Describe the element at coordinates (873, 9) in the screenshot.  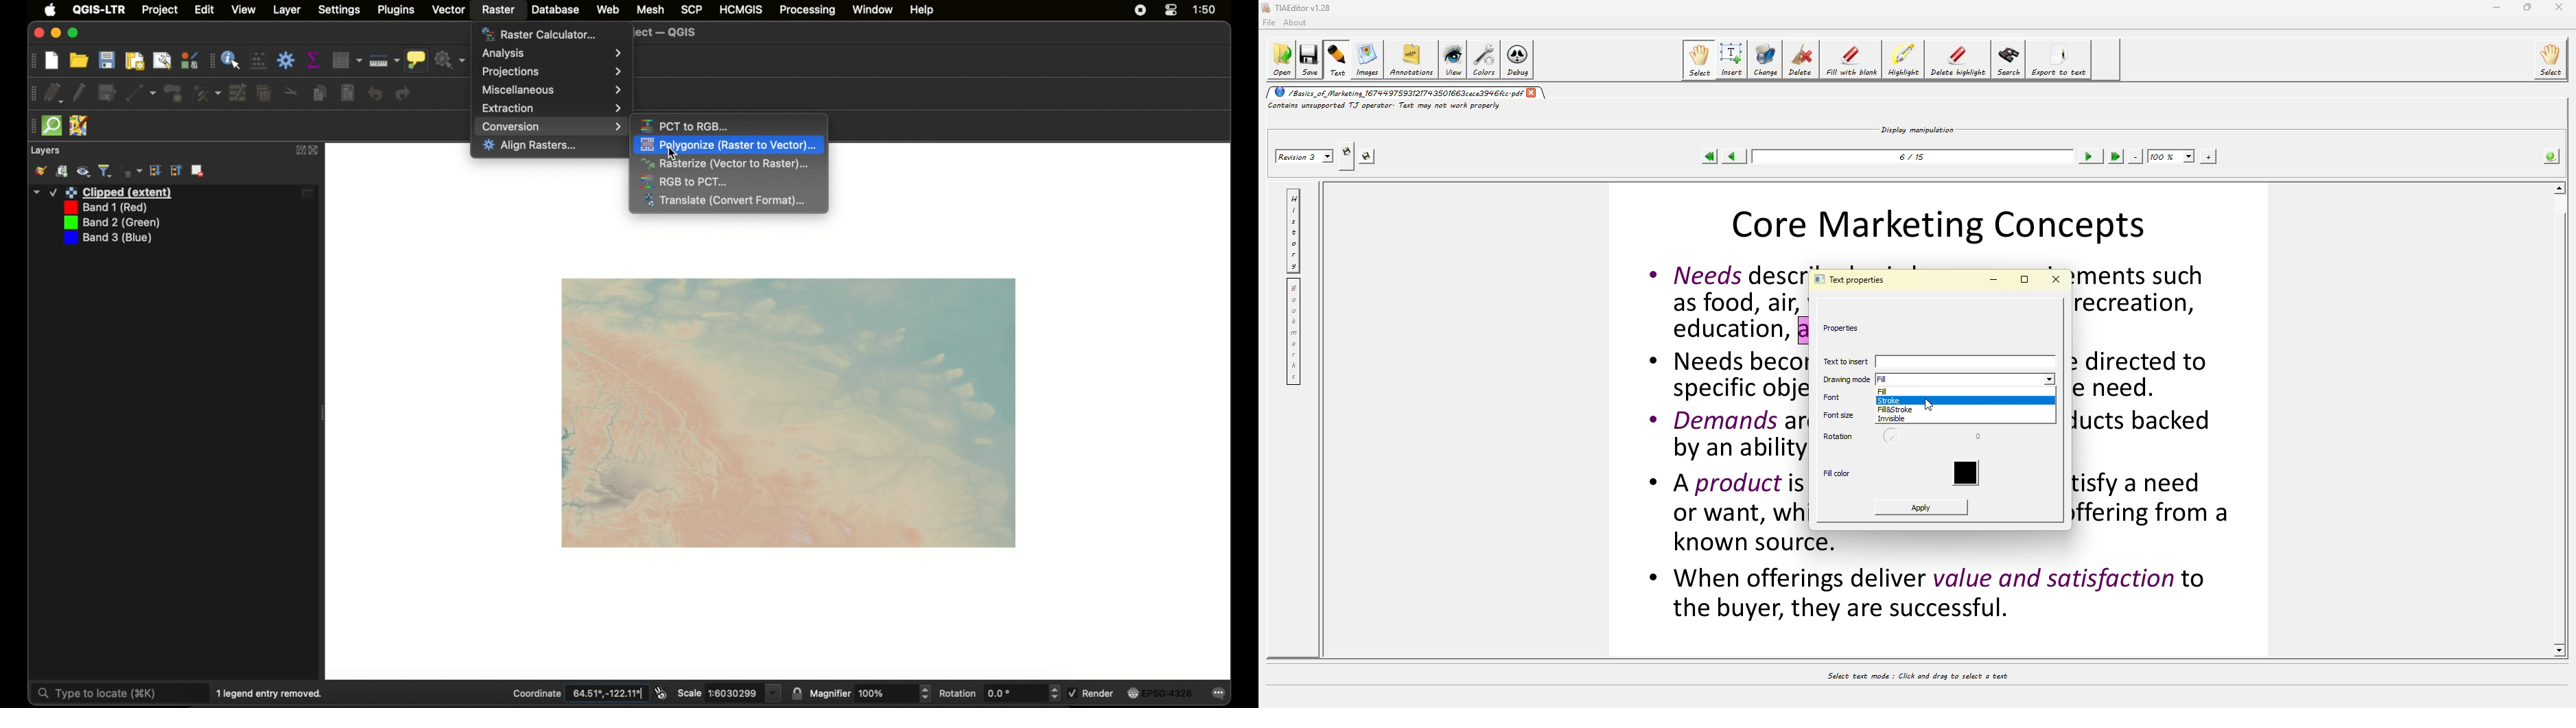
I see `window` at that location.